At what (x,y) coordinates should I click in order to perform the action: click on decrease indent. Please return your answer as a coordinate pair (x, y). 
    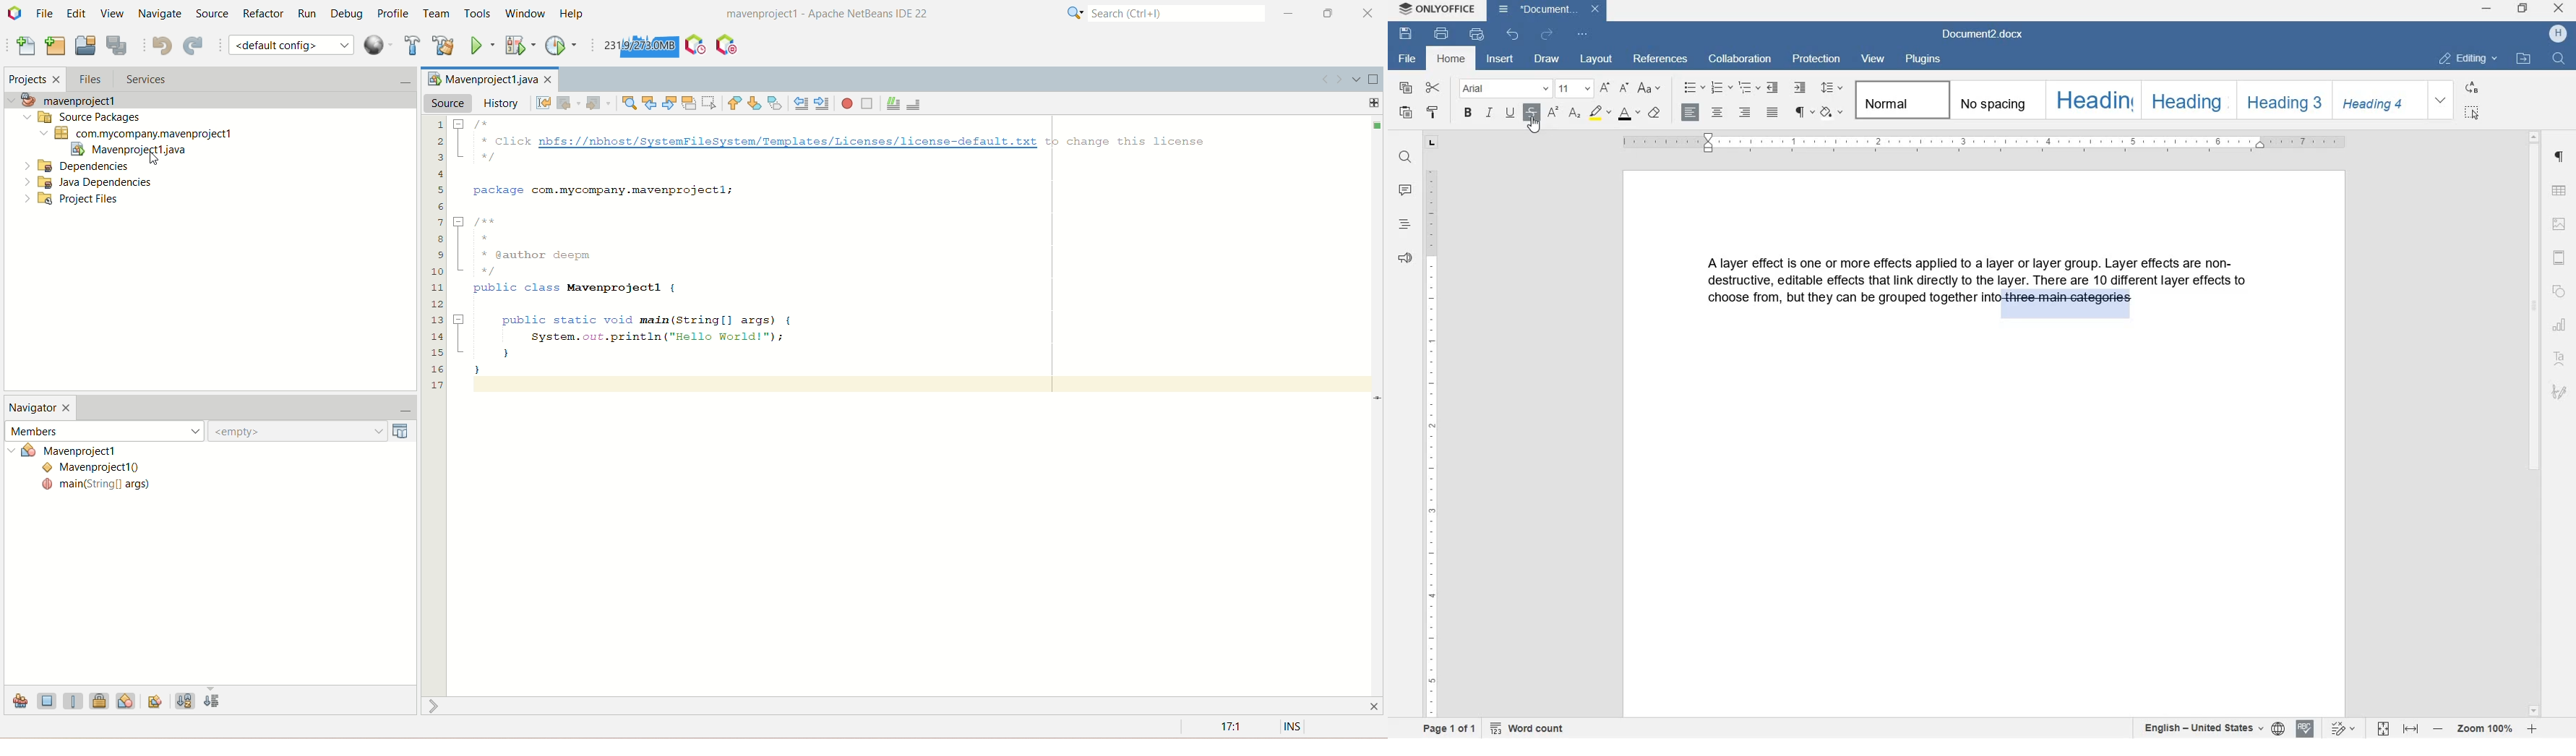
    Looking at the image, I should click on (1774, 88).